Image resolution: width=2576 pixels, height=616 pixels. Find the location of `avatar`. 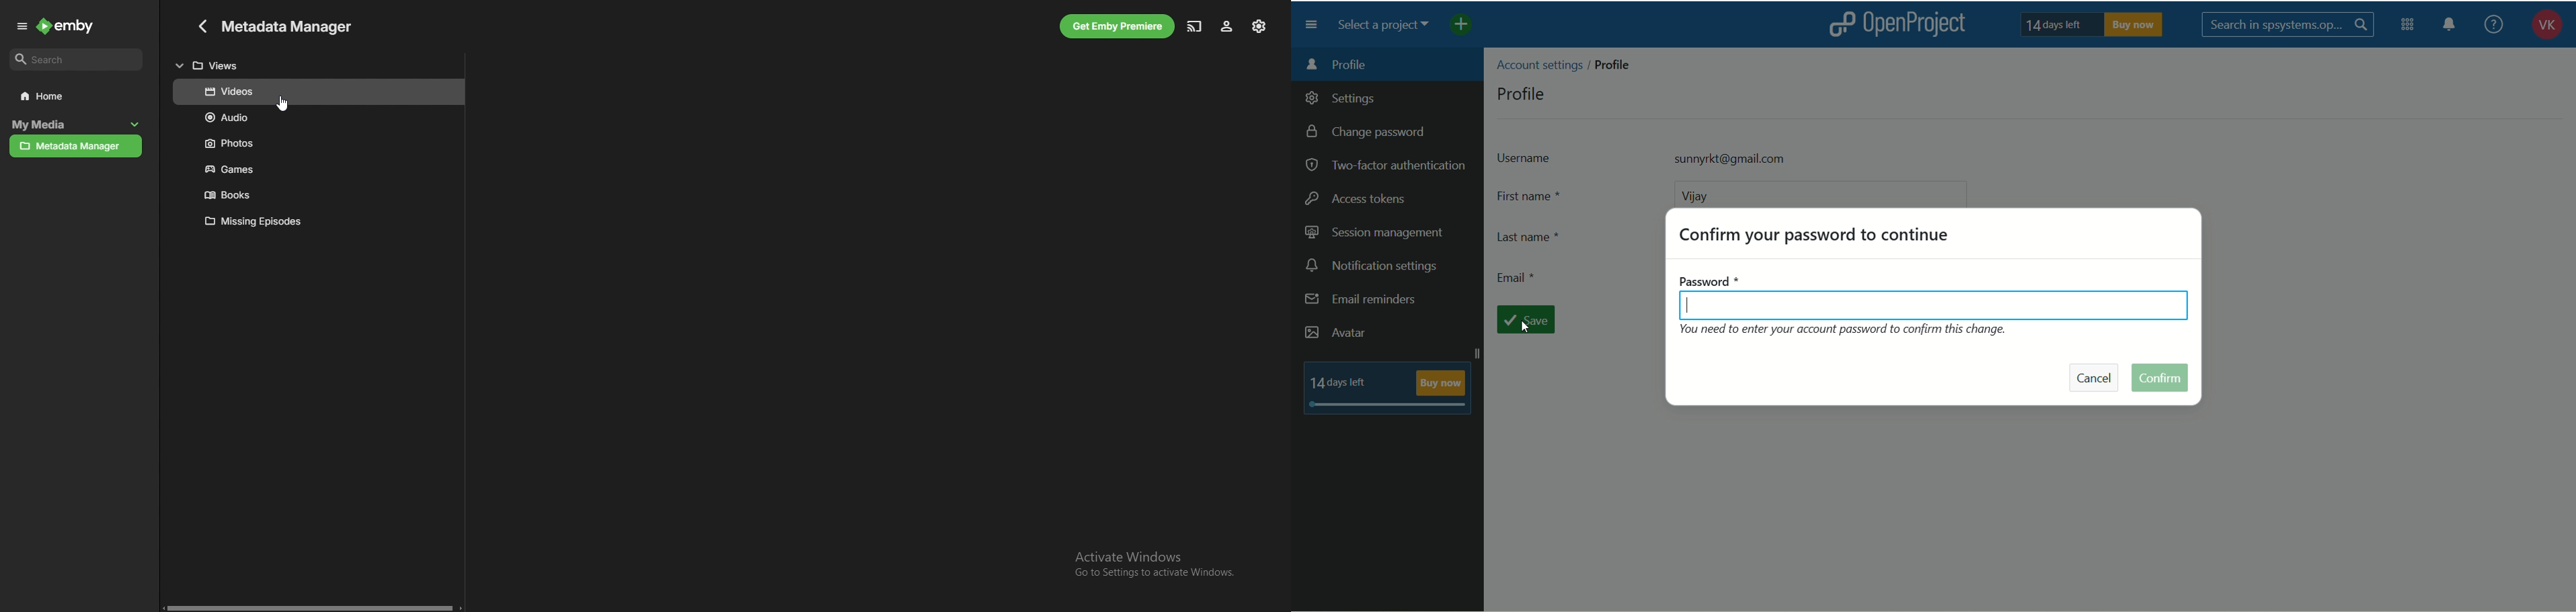

avatar is located at coordinates (1337, 333).